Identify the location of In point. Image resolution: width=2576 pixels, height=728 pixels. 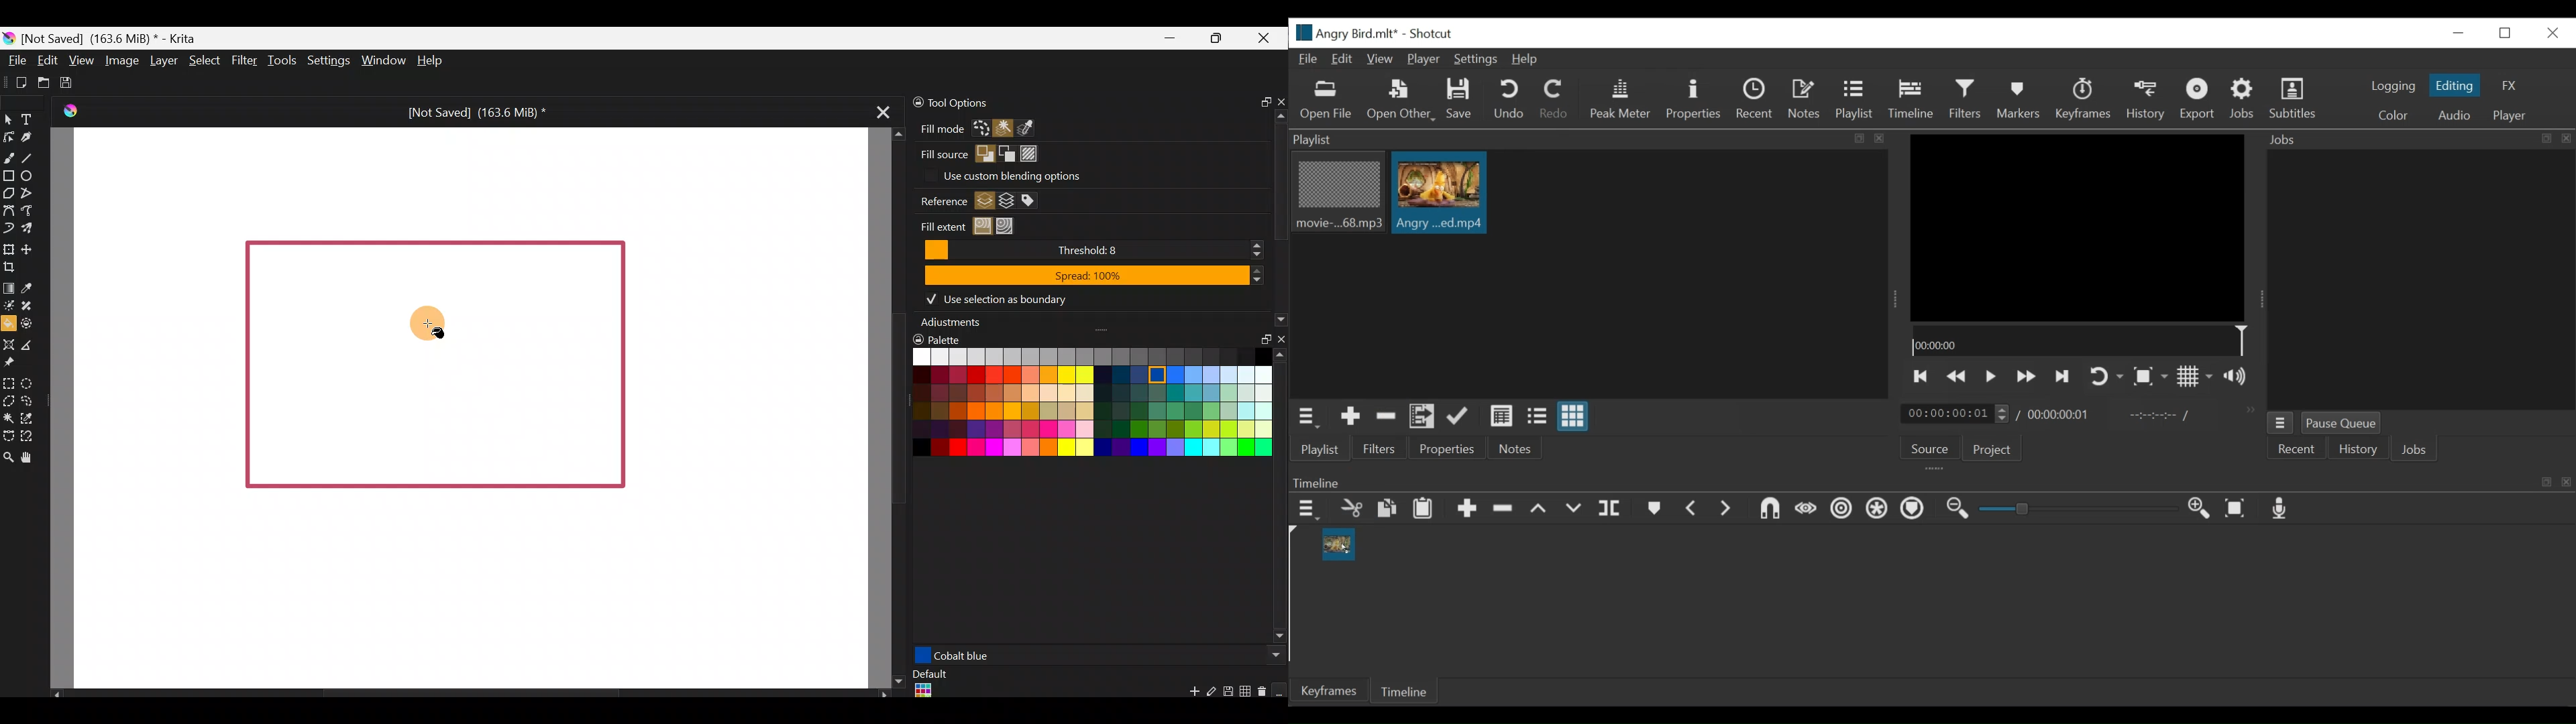
(2159, 416).